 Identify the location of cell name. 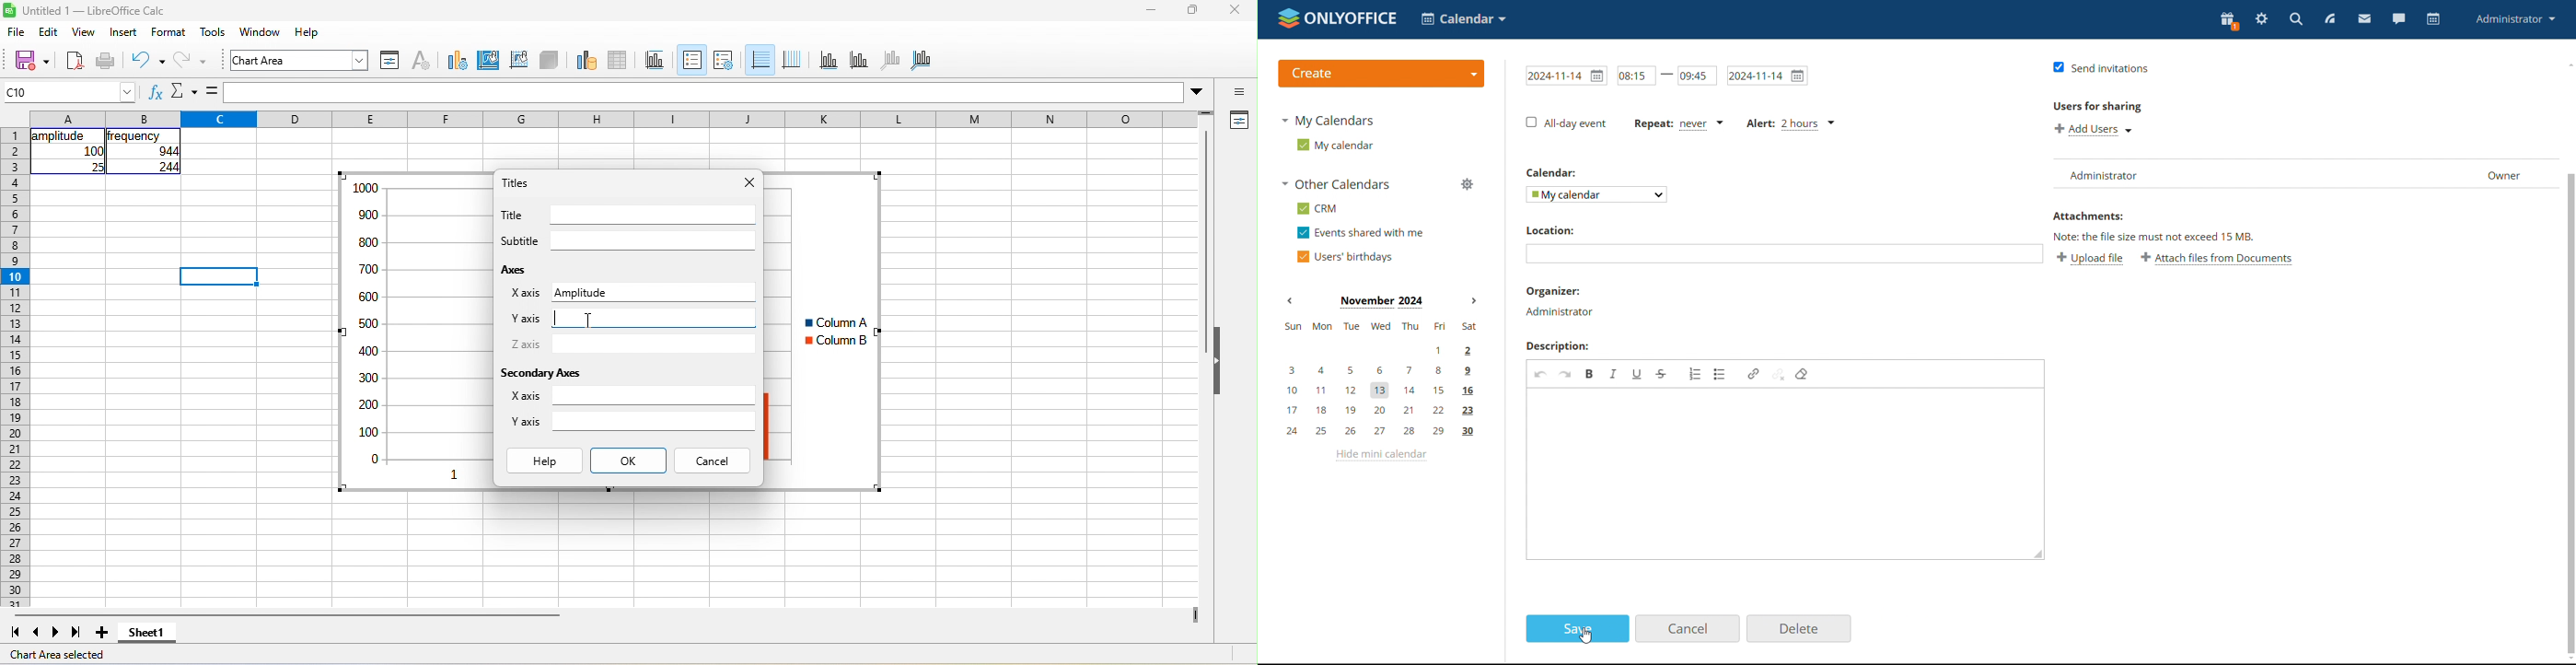
(68, 92).